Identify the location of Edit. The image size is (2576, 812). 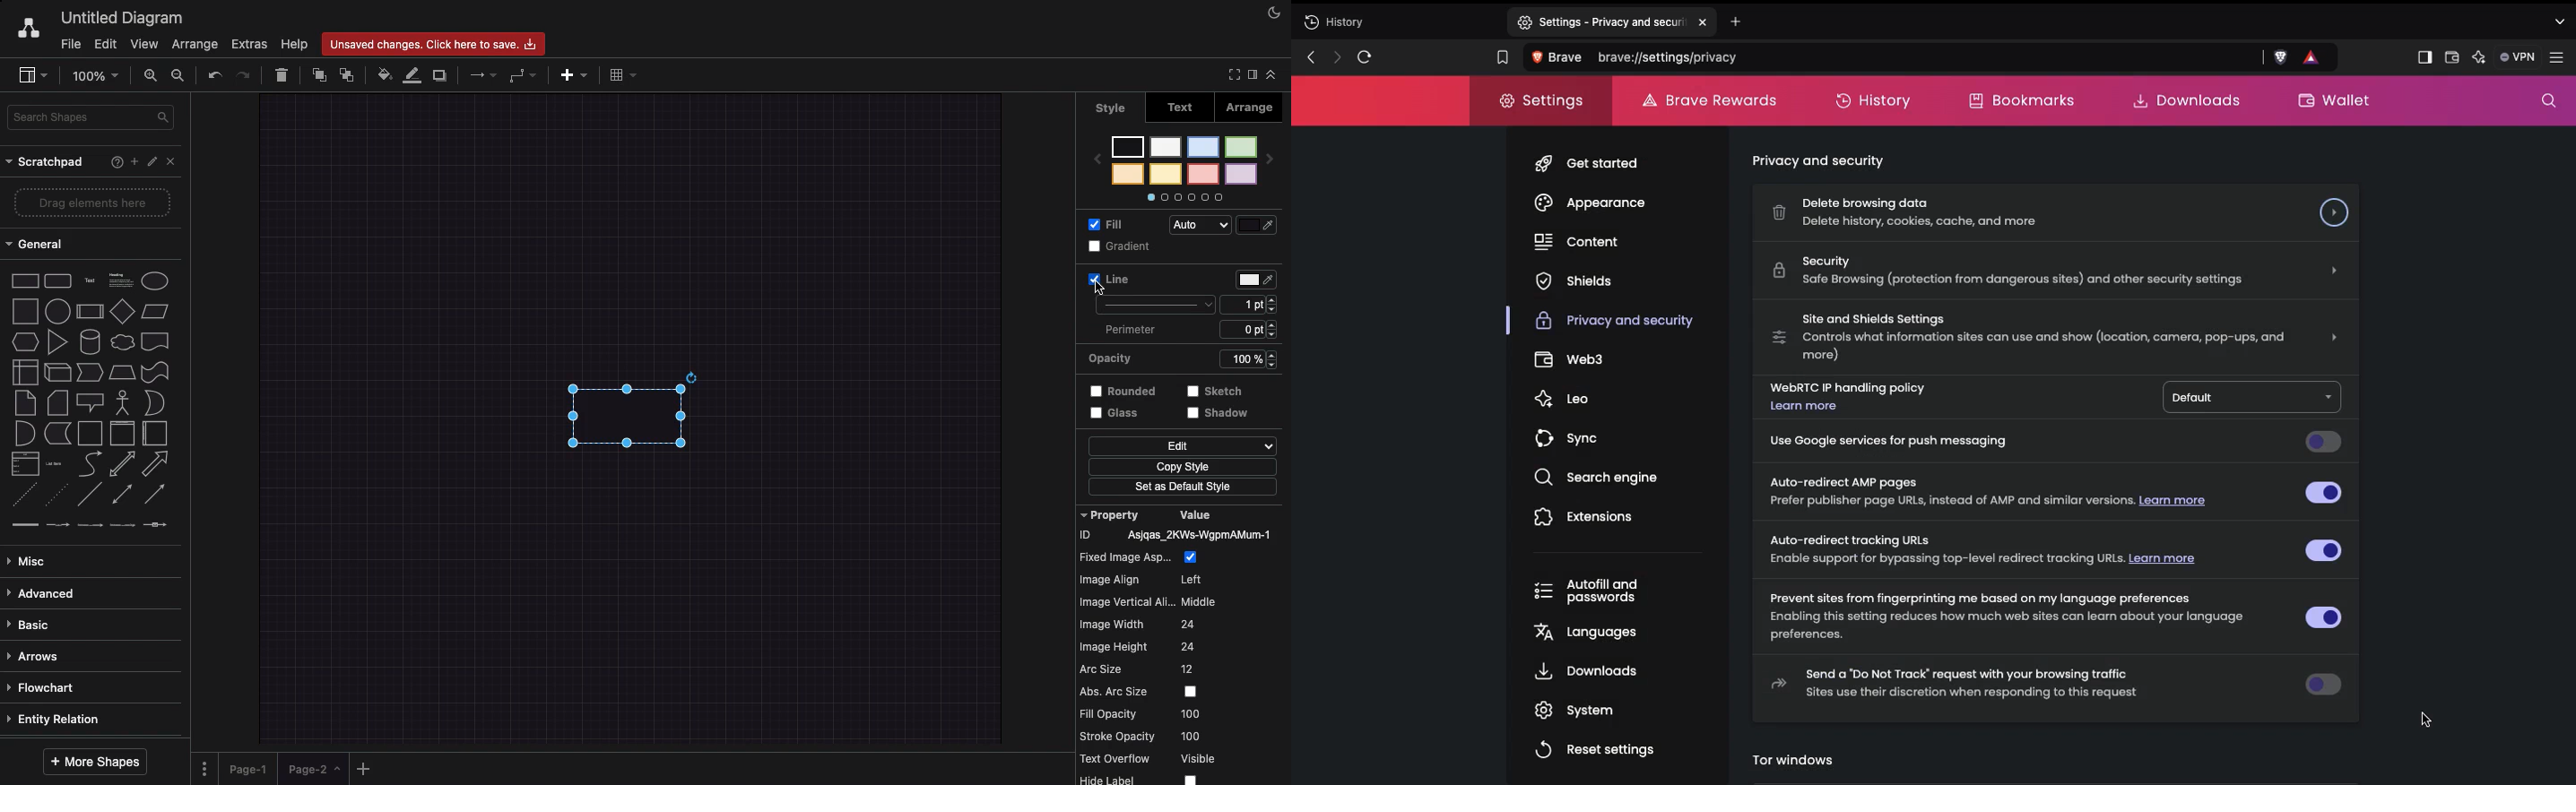
(152, 162).